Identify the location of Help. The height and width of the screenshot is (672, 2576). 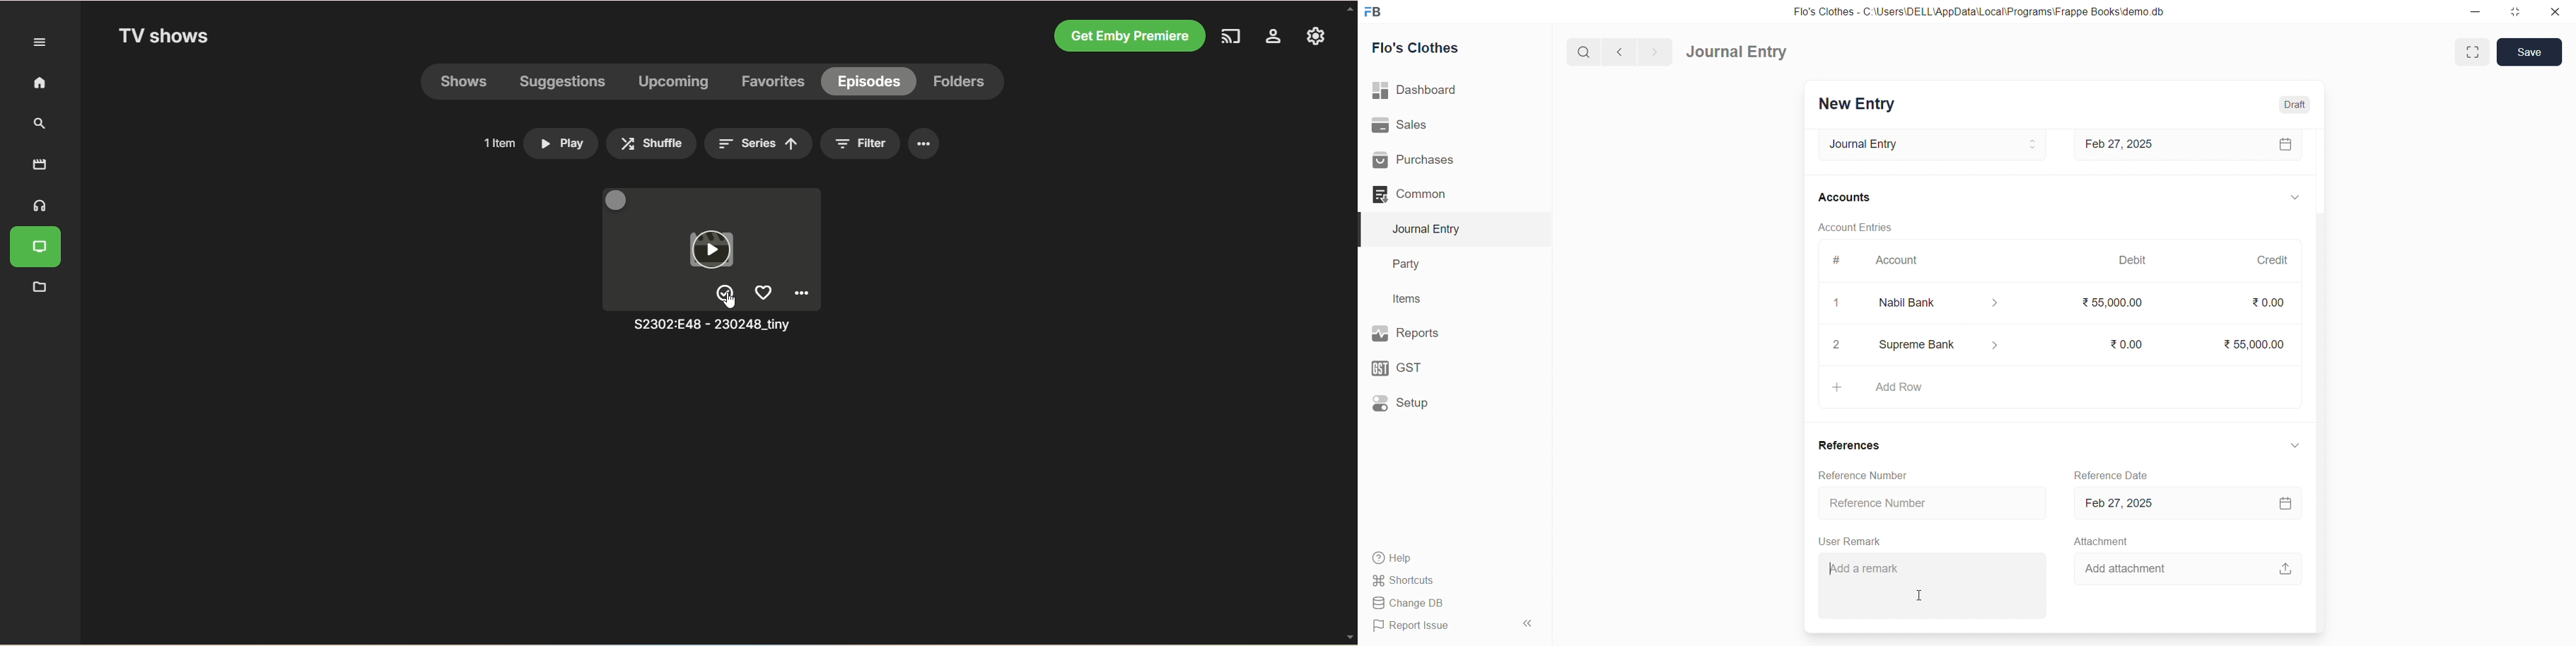
(1437, 559).